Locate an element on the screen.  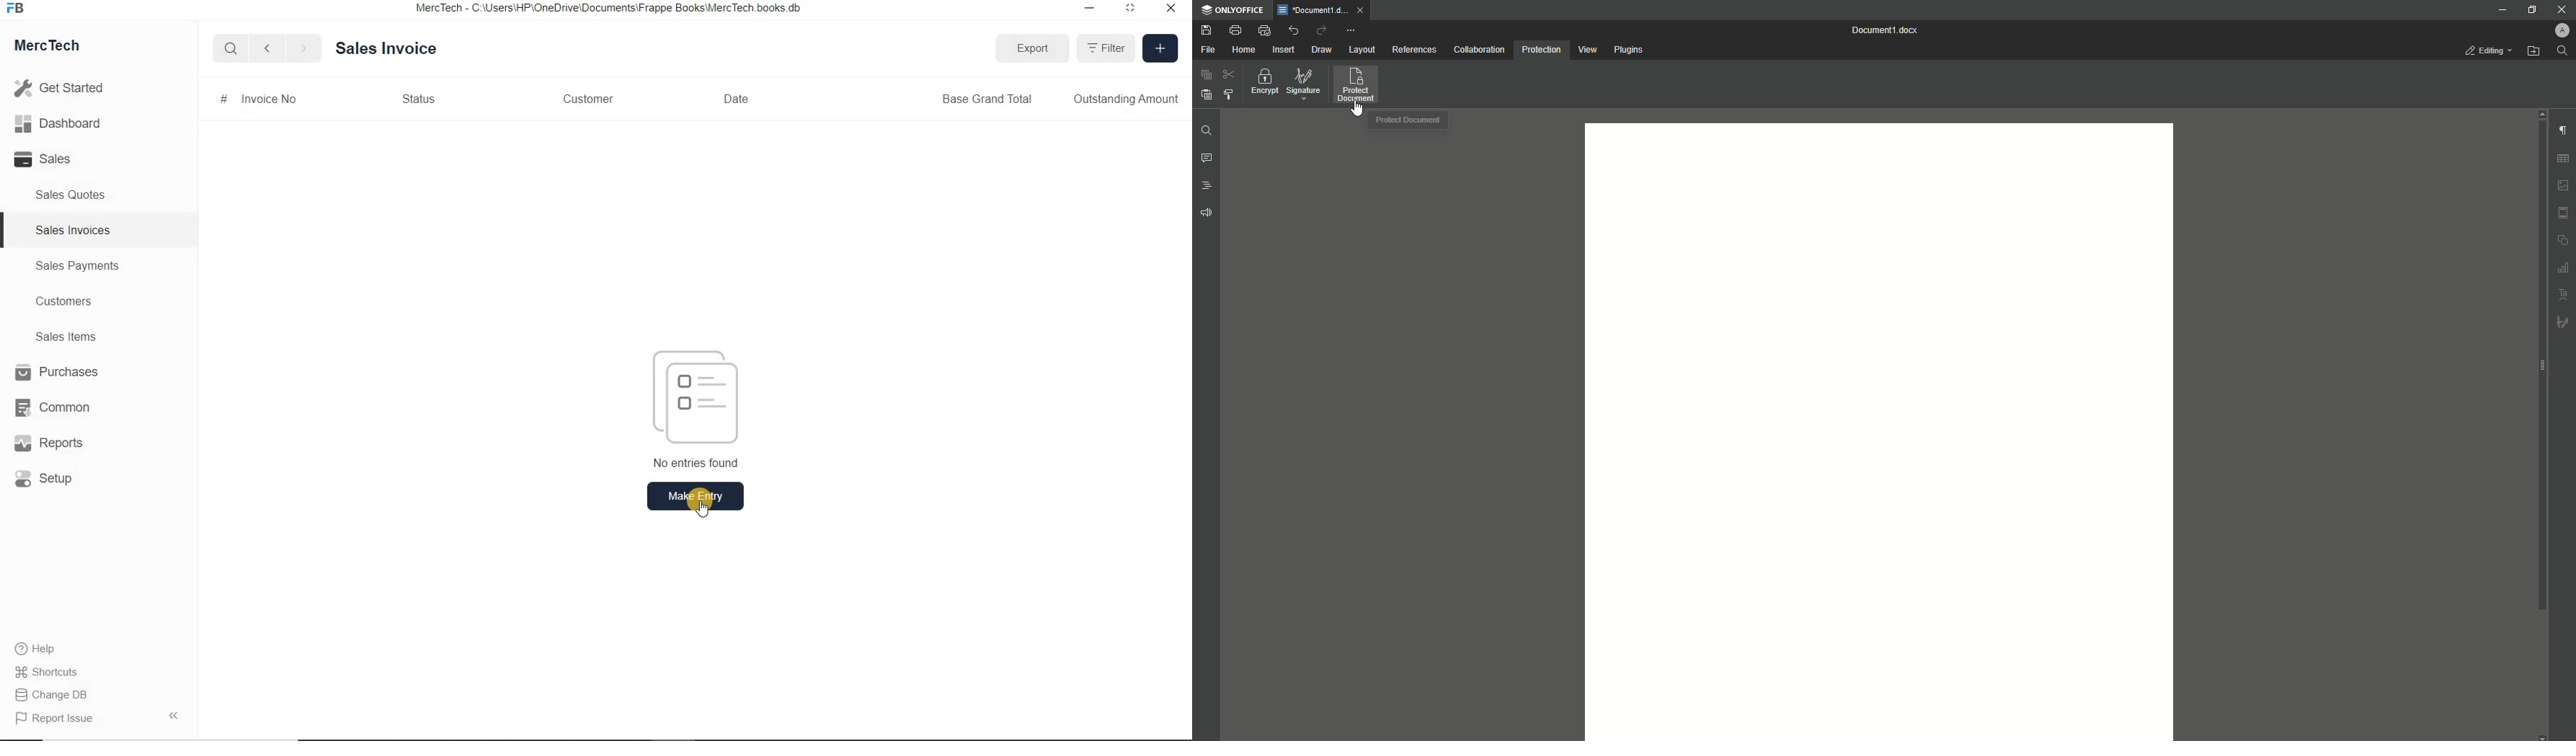
Image settings is located at coordinates (2564, 185).